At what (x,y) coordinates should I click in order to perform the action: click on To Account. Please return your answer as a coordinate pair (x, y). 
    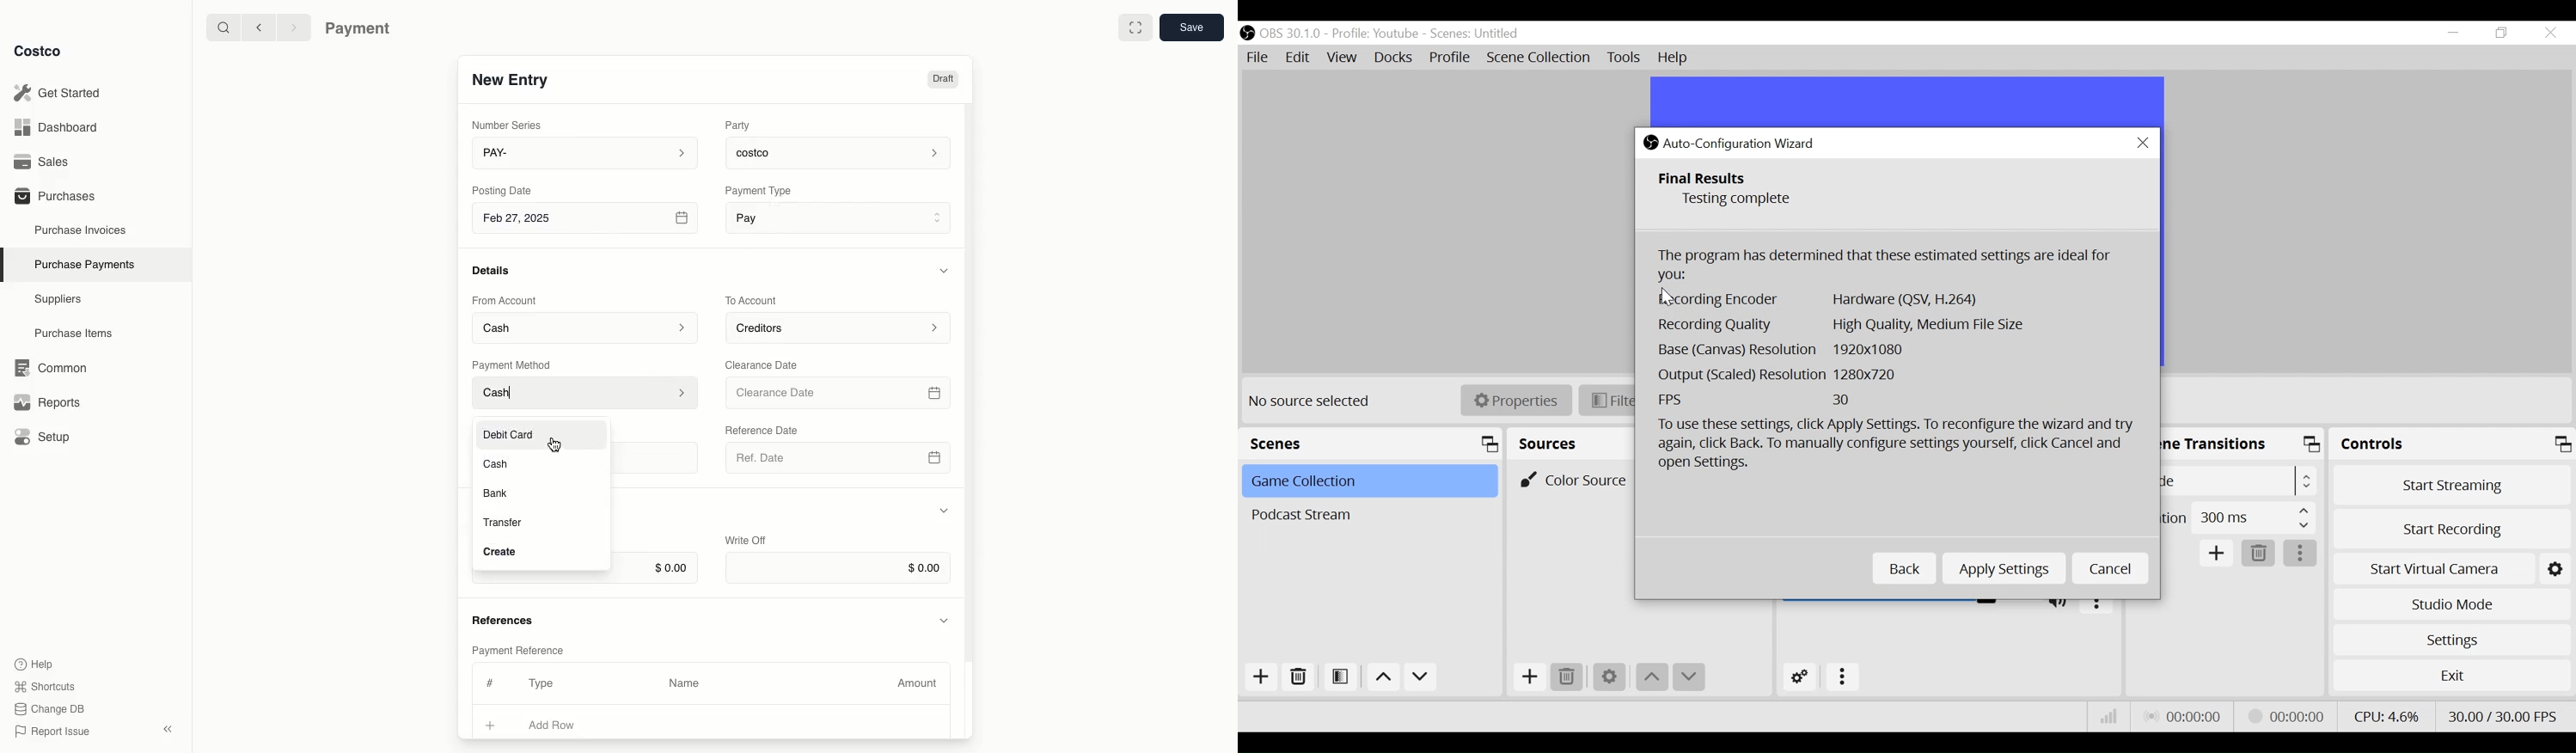
    Looking at the image, I should click on (753, 300).